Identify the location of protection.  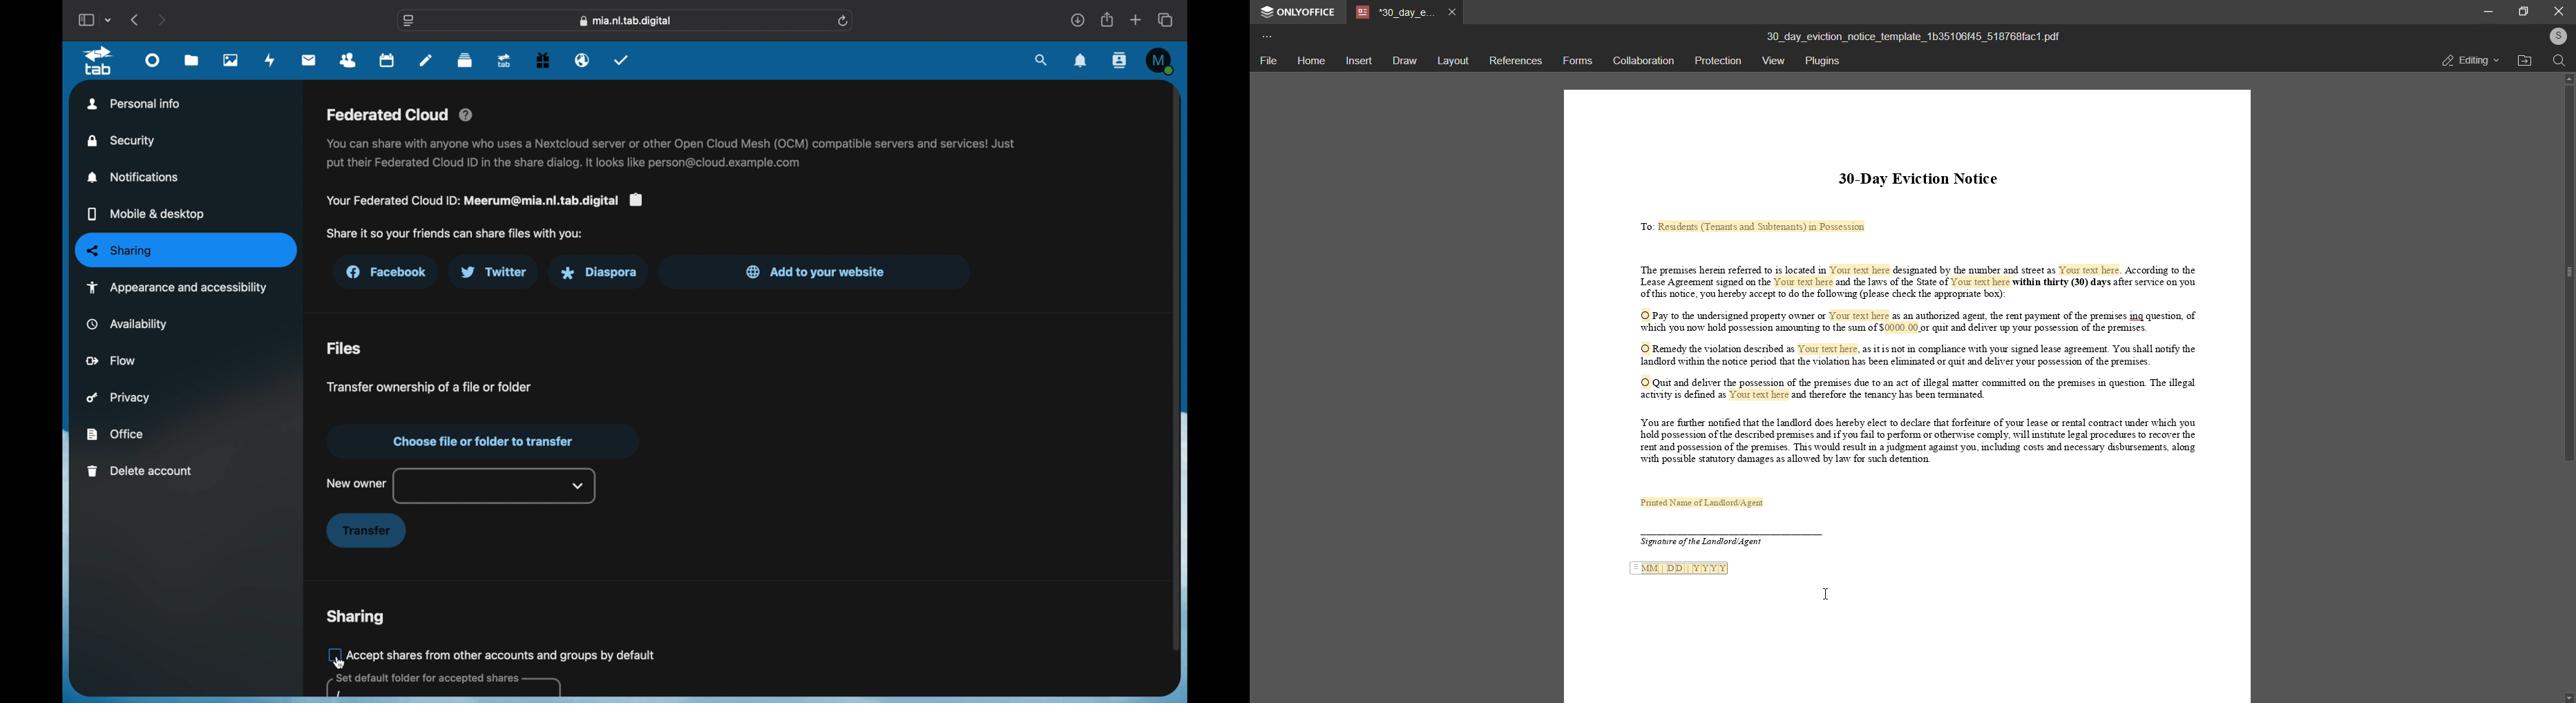
(1717, 59).